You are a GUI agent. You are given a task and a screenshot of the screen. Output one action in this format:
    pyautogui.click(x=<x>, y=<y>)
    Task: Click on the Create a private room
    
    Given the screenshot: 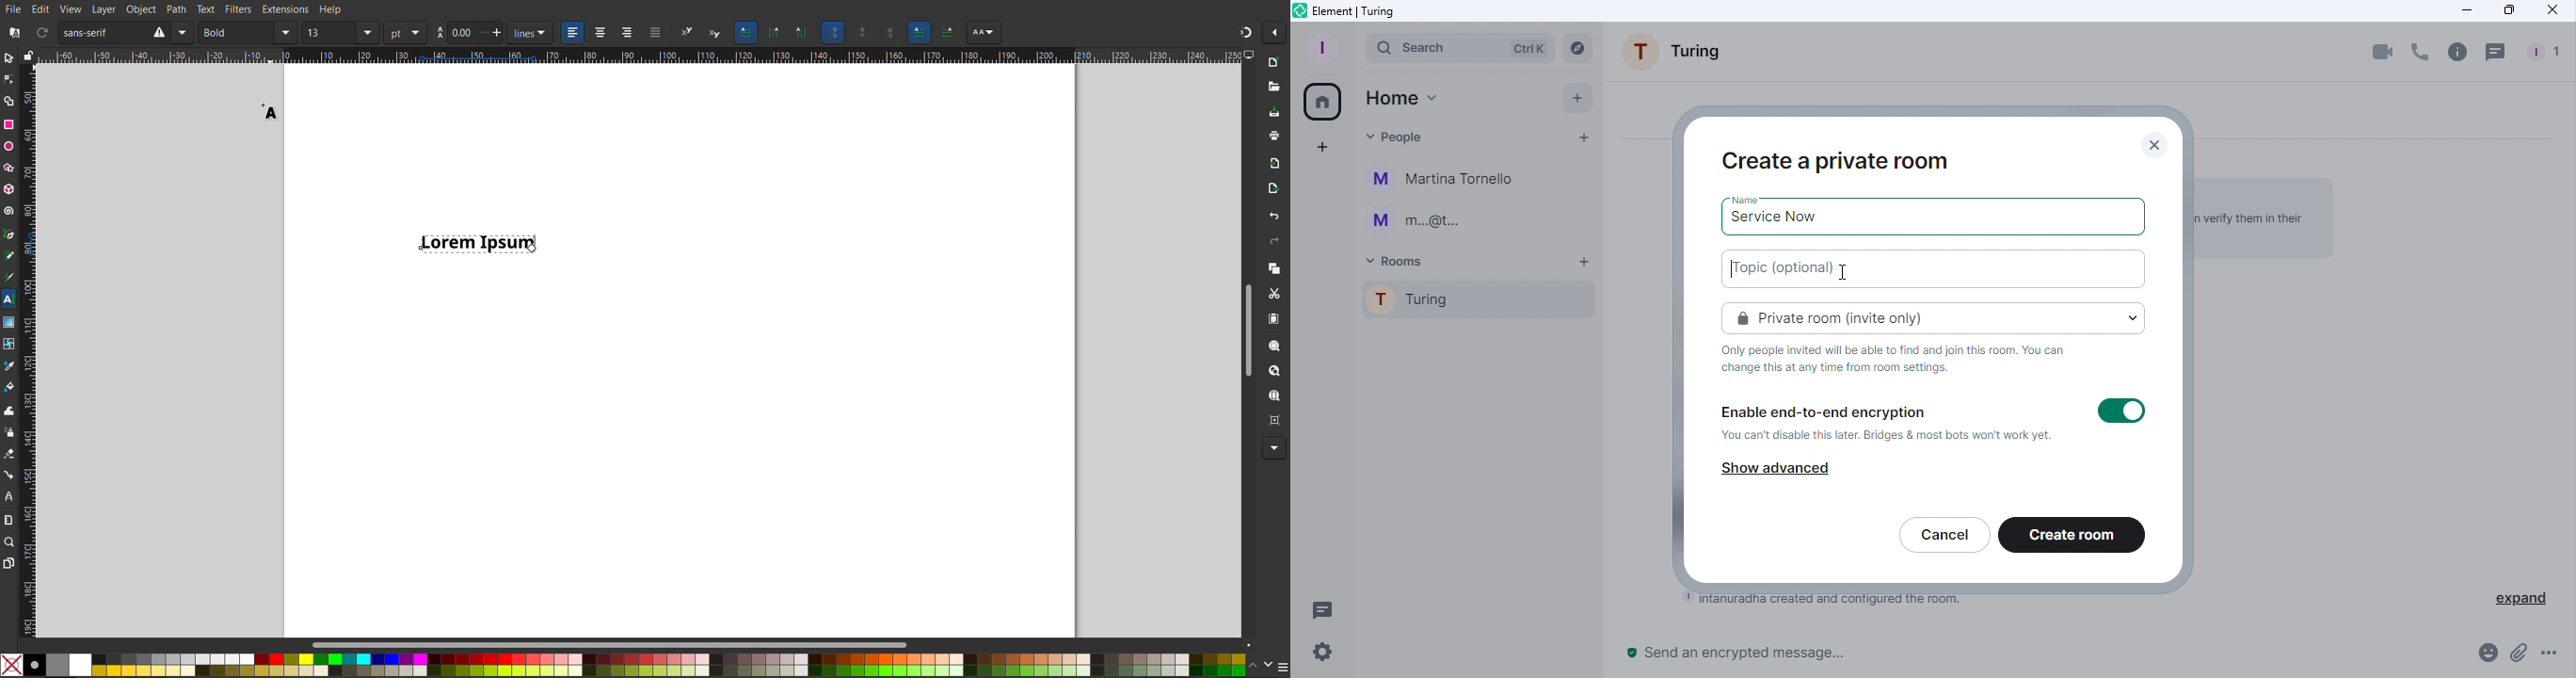 What is the action you would take?
    pyautogui.click(x=1838, y=159)
    